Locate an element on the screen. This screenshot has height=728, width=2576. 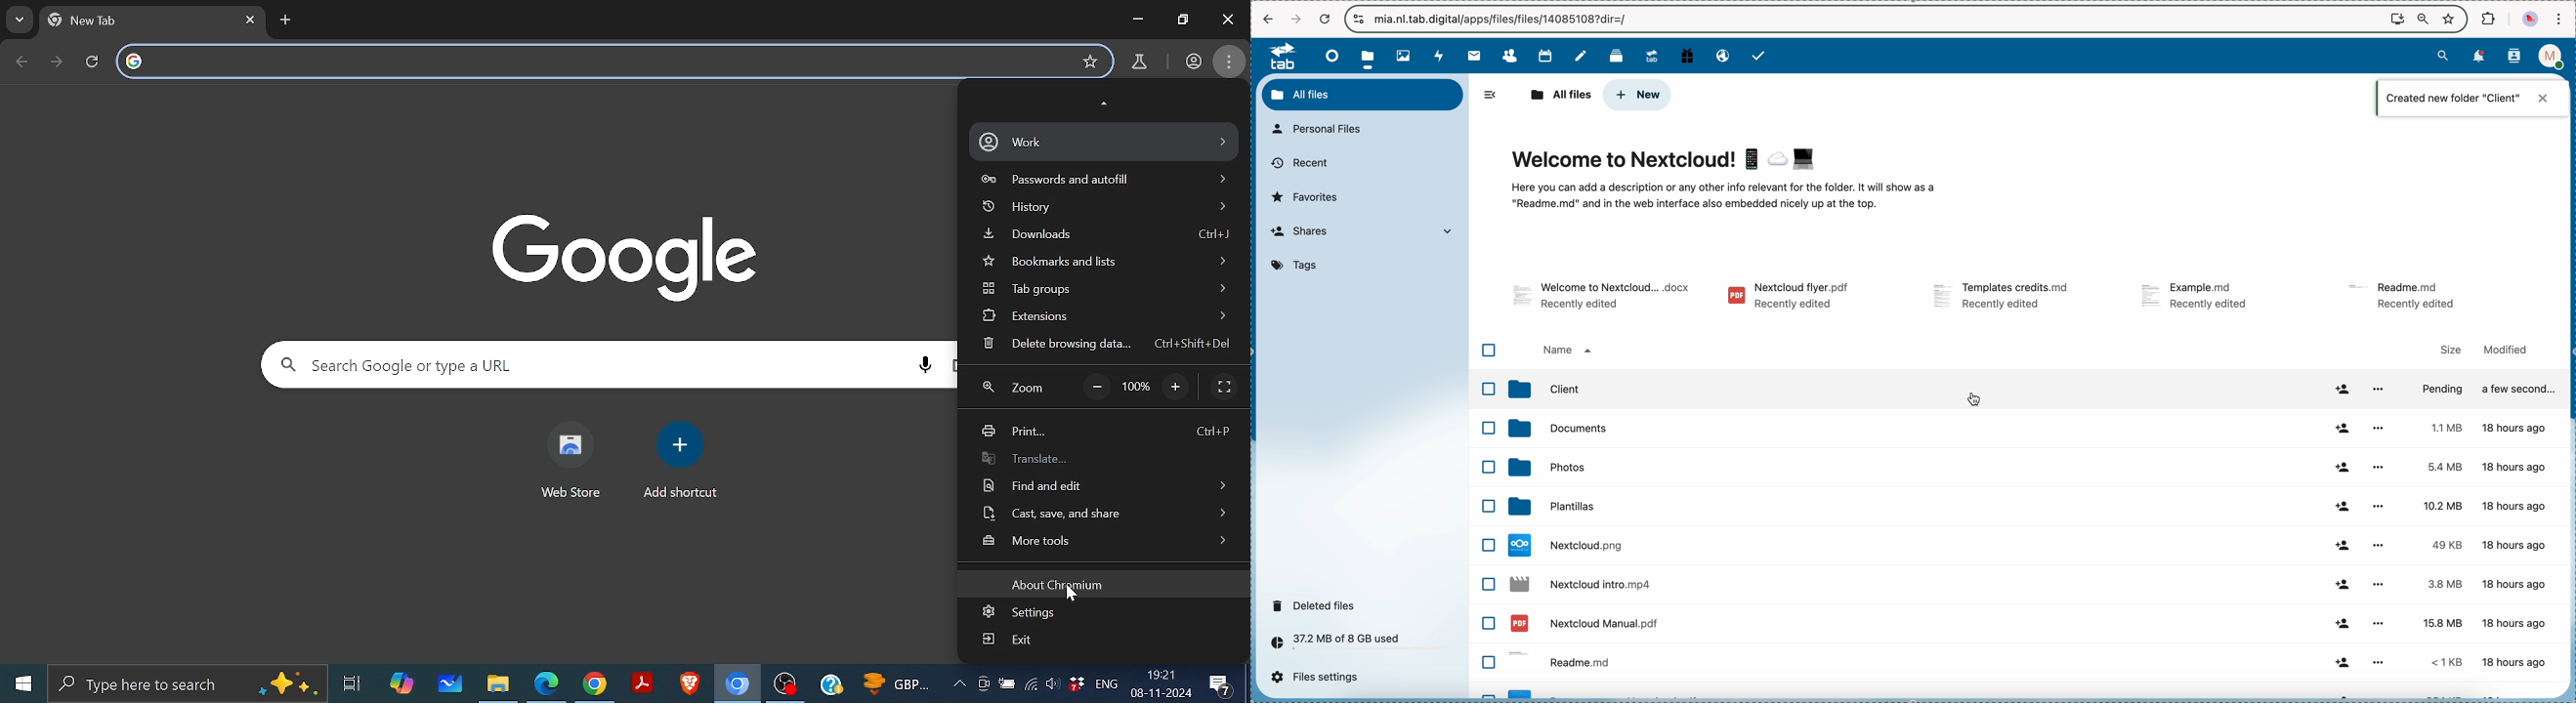
recent is located at coordinates (1299, 164).